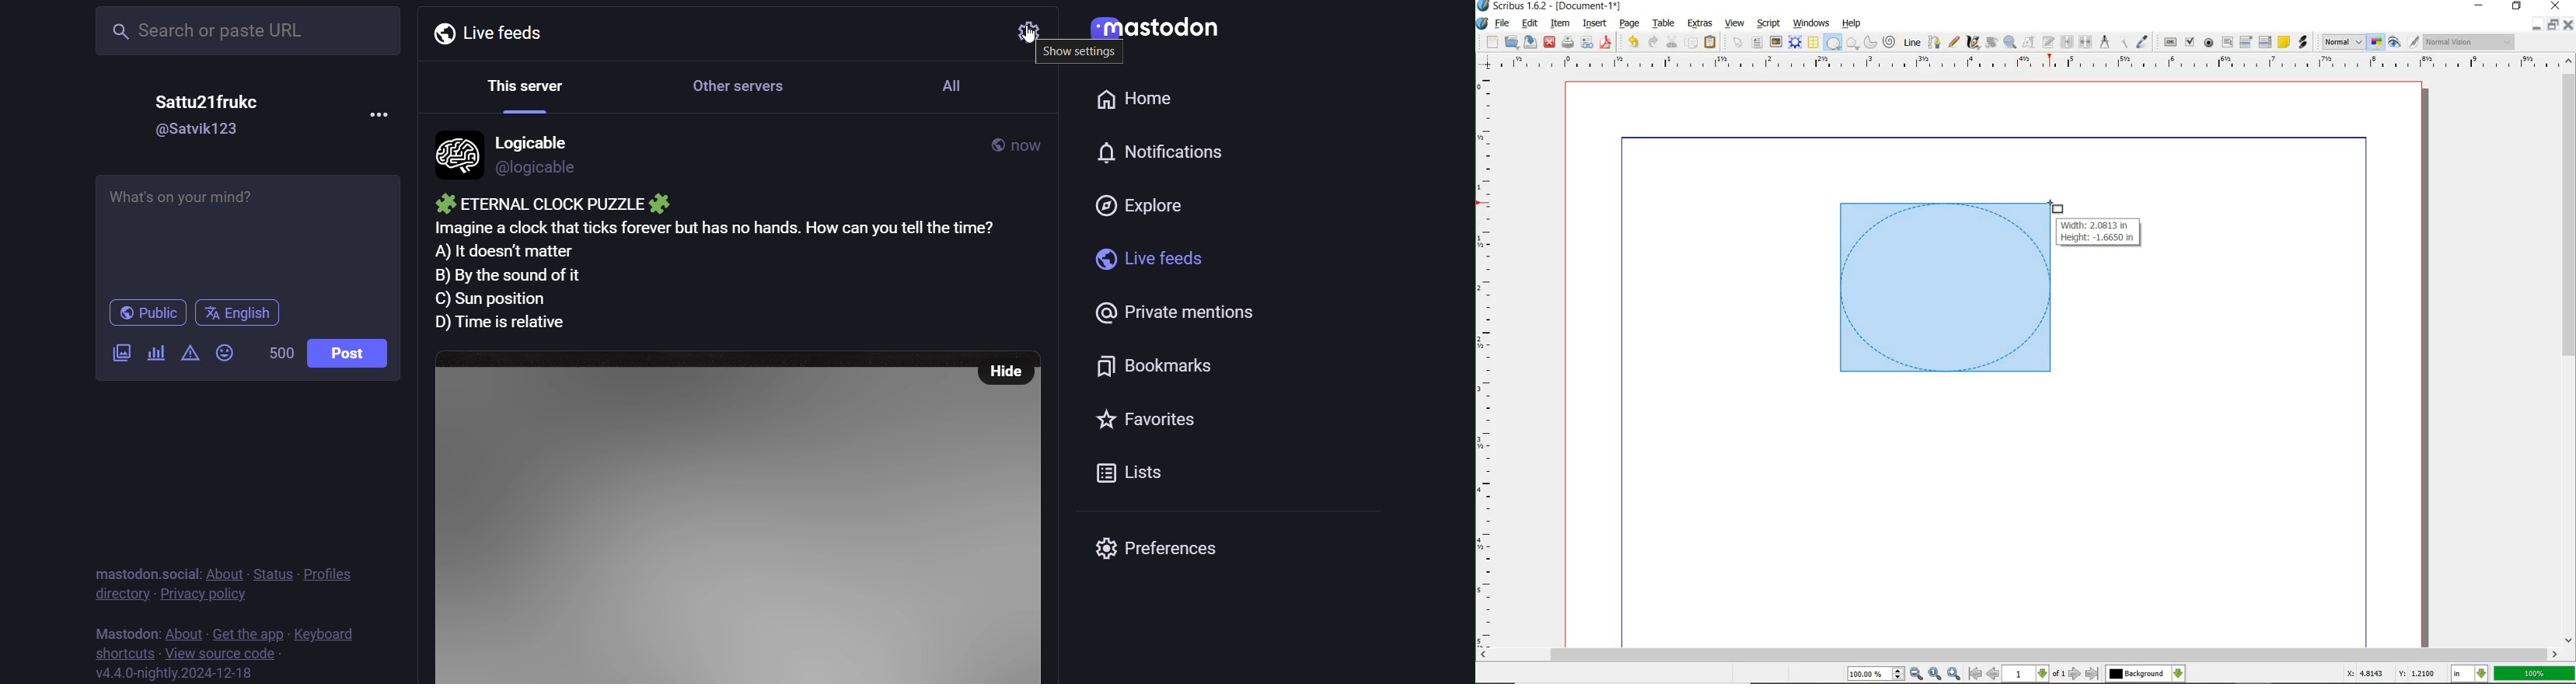 The width and height of the screenshot is (2576, 700). Describe the element at coordinates (1942, 288) in the screenshot. I see `drawing shape` at that location.